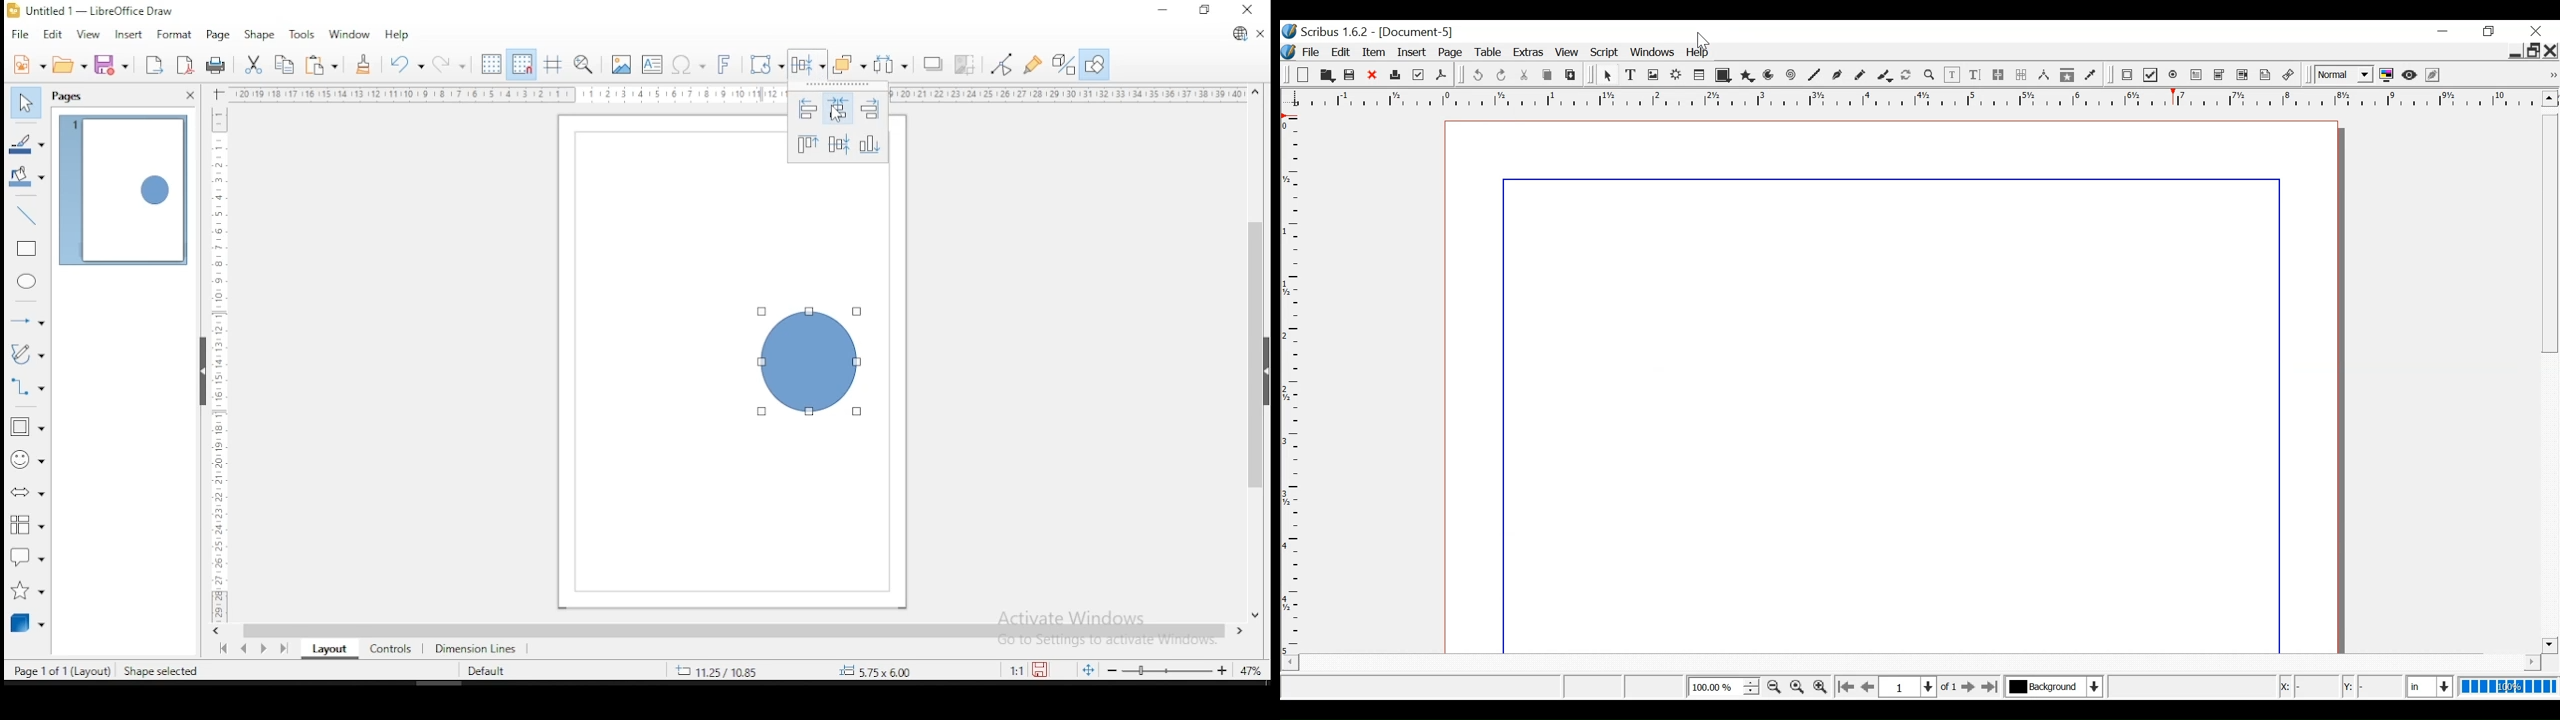 The height and width of the screenshot is (728, 2576). I want to click on export, so click(152, 65).